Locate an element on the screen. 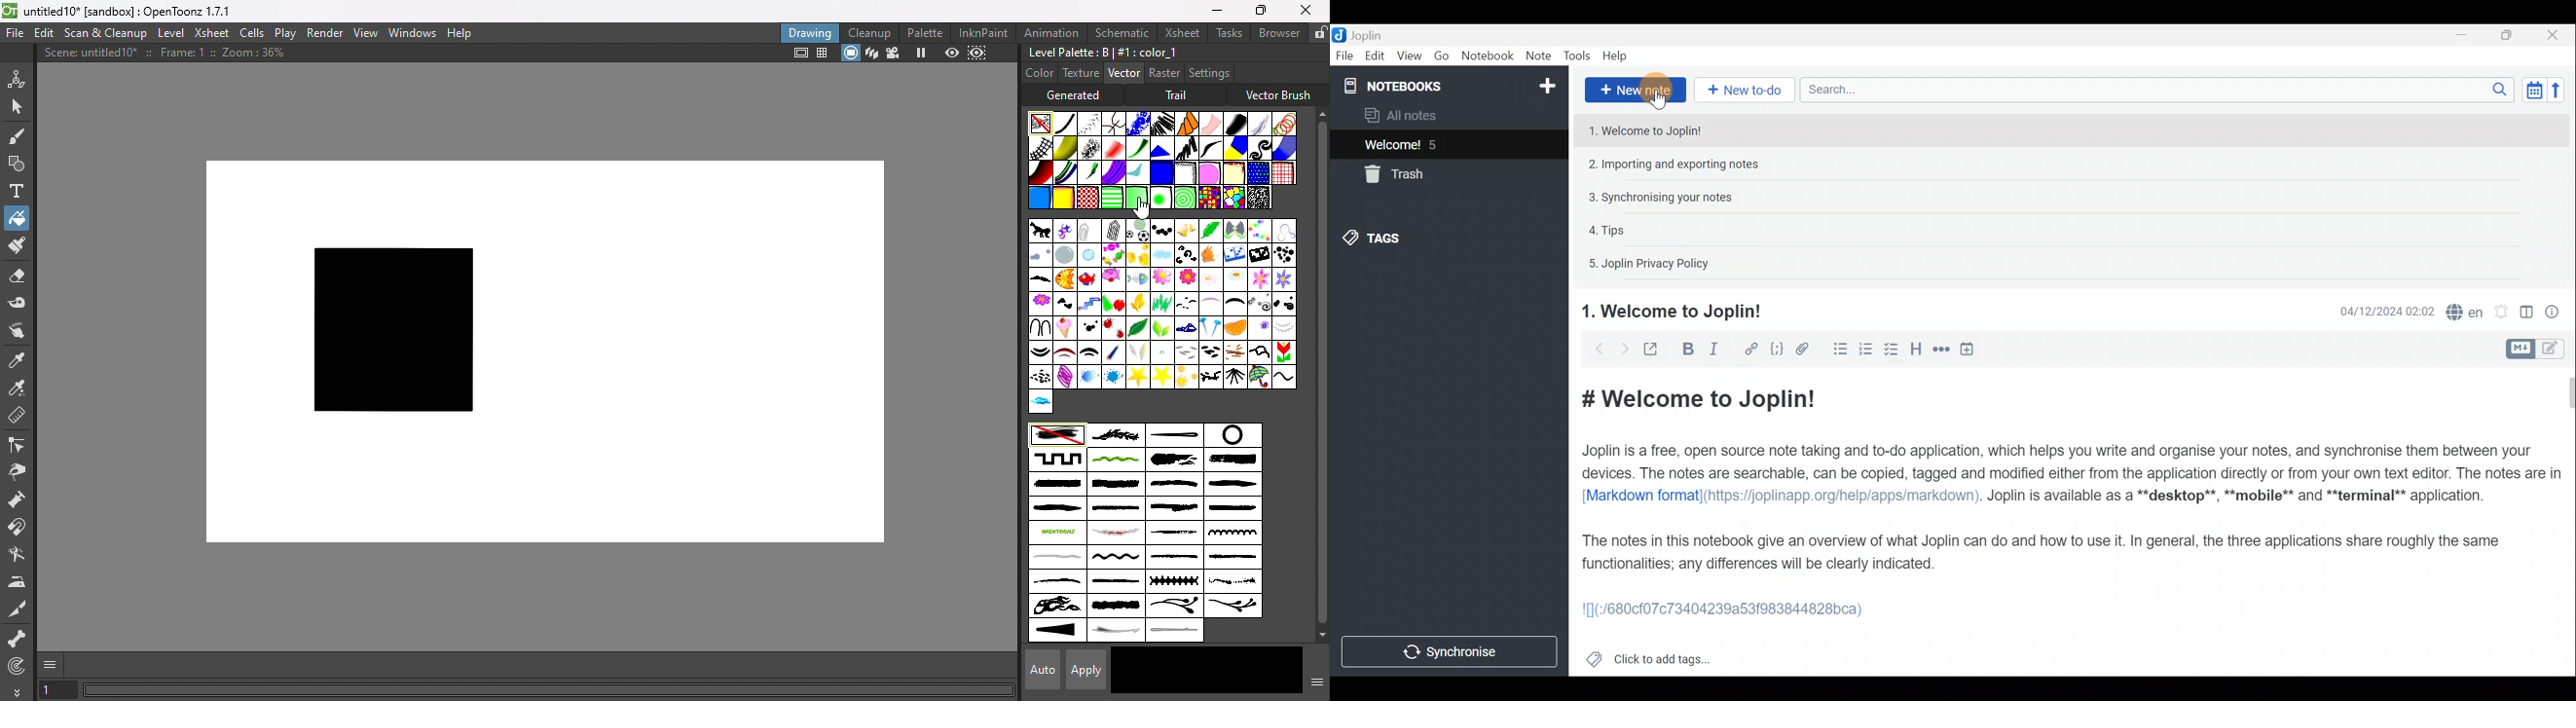 The image size is (2576, 728). Attach file is located at coordinates (1808, 349).